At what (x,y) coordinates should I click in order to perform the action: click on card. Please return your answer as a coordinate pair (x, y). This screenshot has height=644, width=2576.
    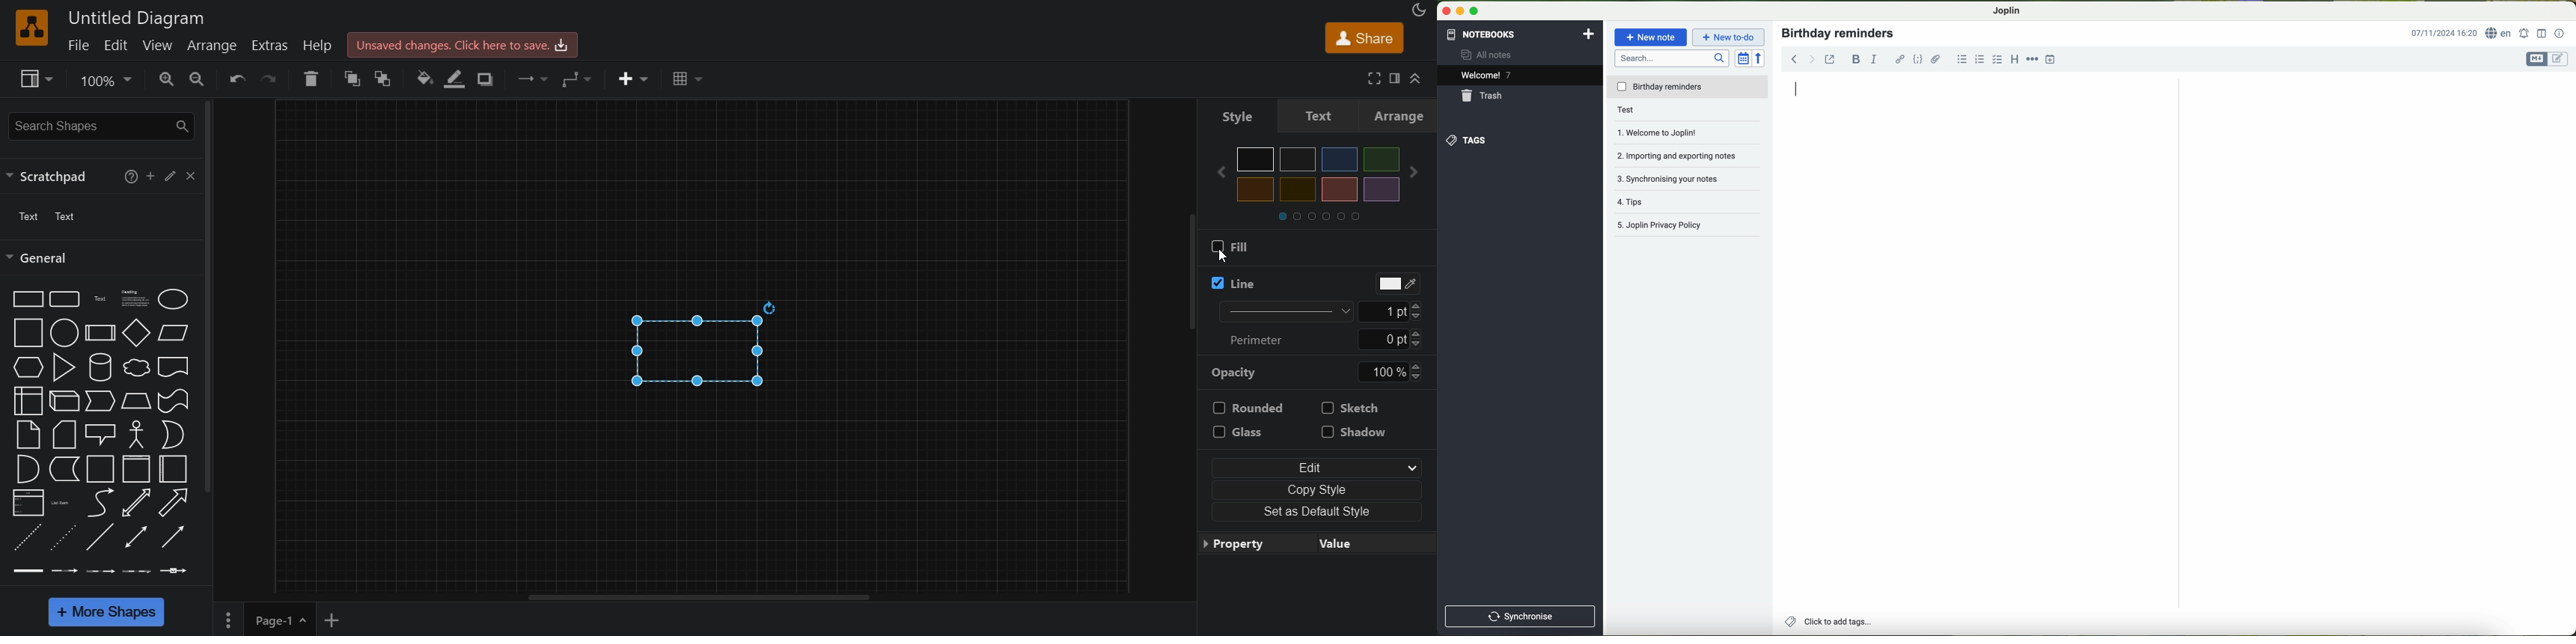
    Looking at the image, I should click on (66, 435).